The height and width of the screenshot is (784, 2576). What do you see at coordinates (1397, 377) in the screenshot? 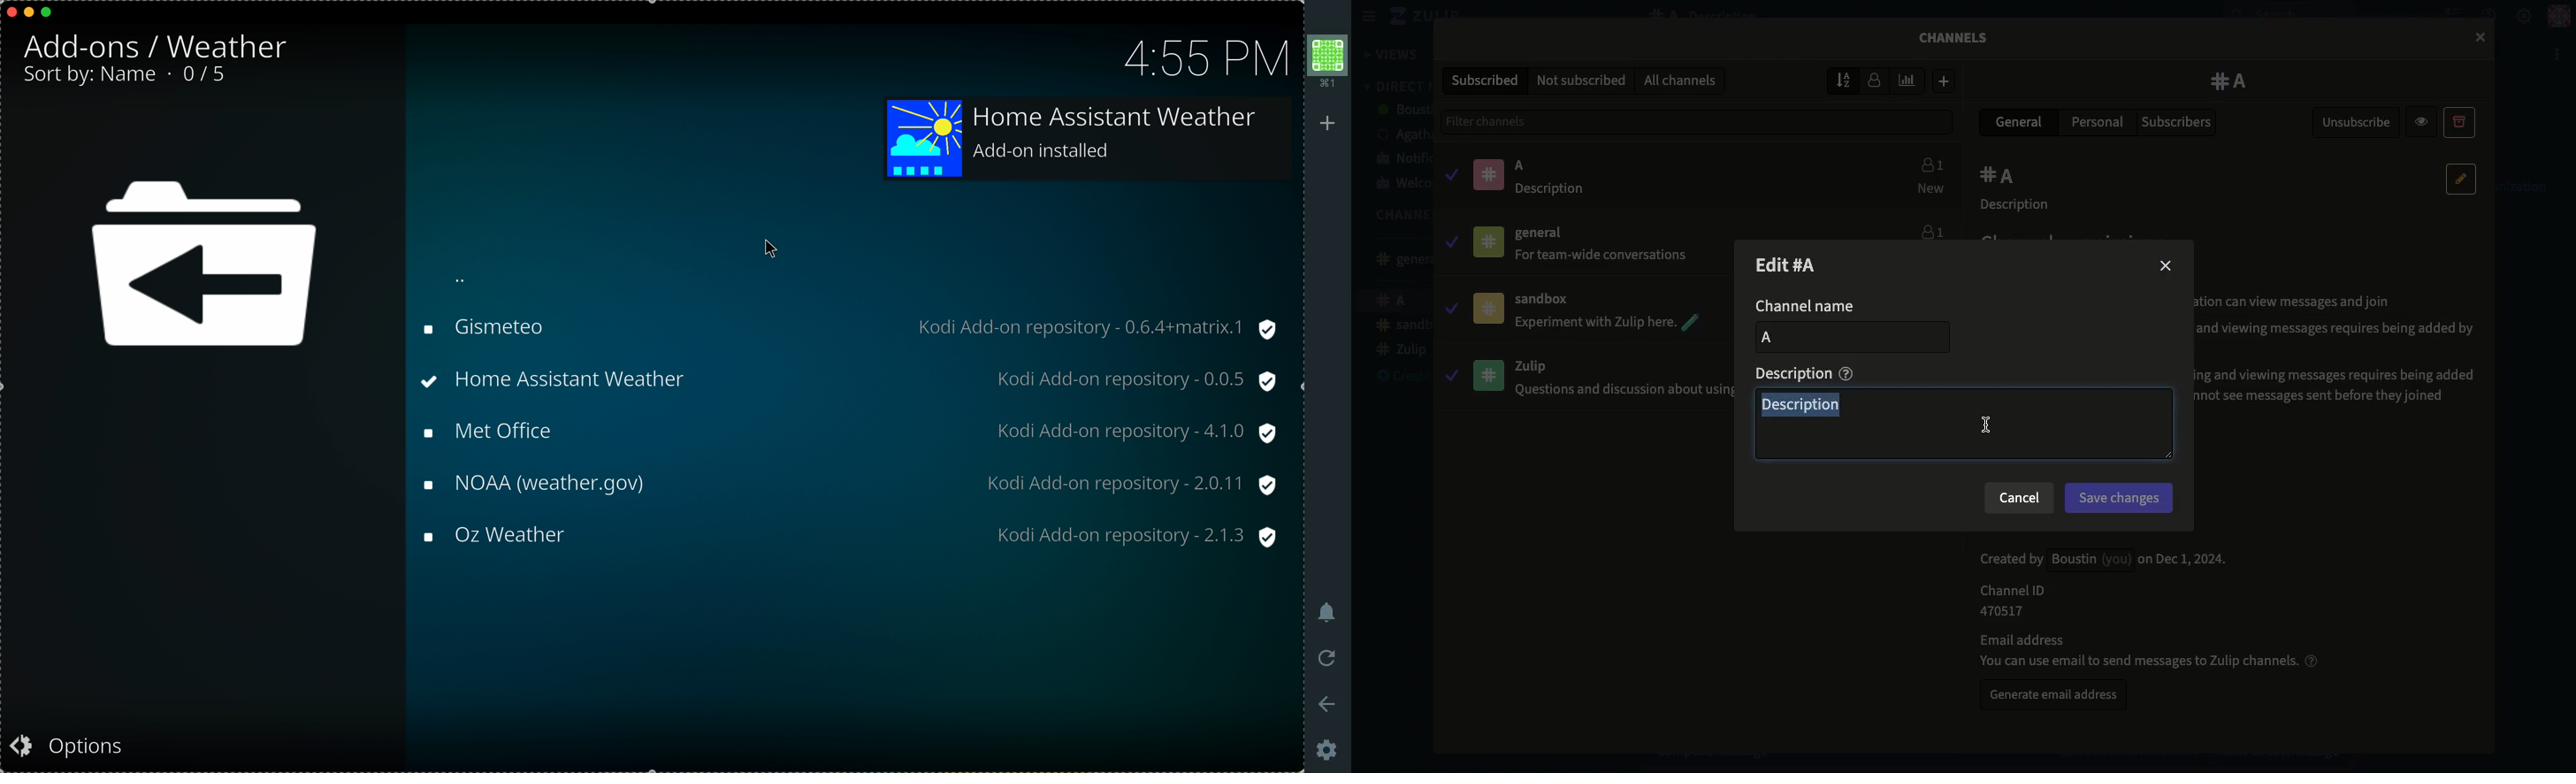
I see `Create a channel` at bounding box center [1397, 377].